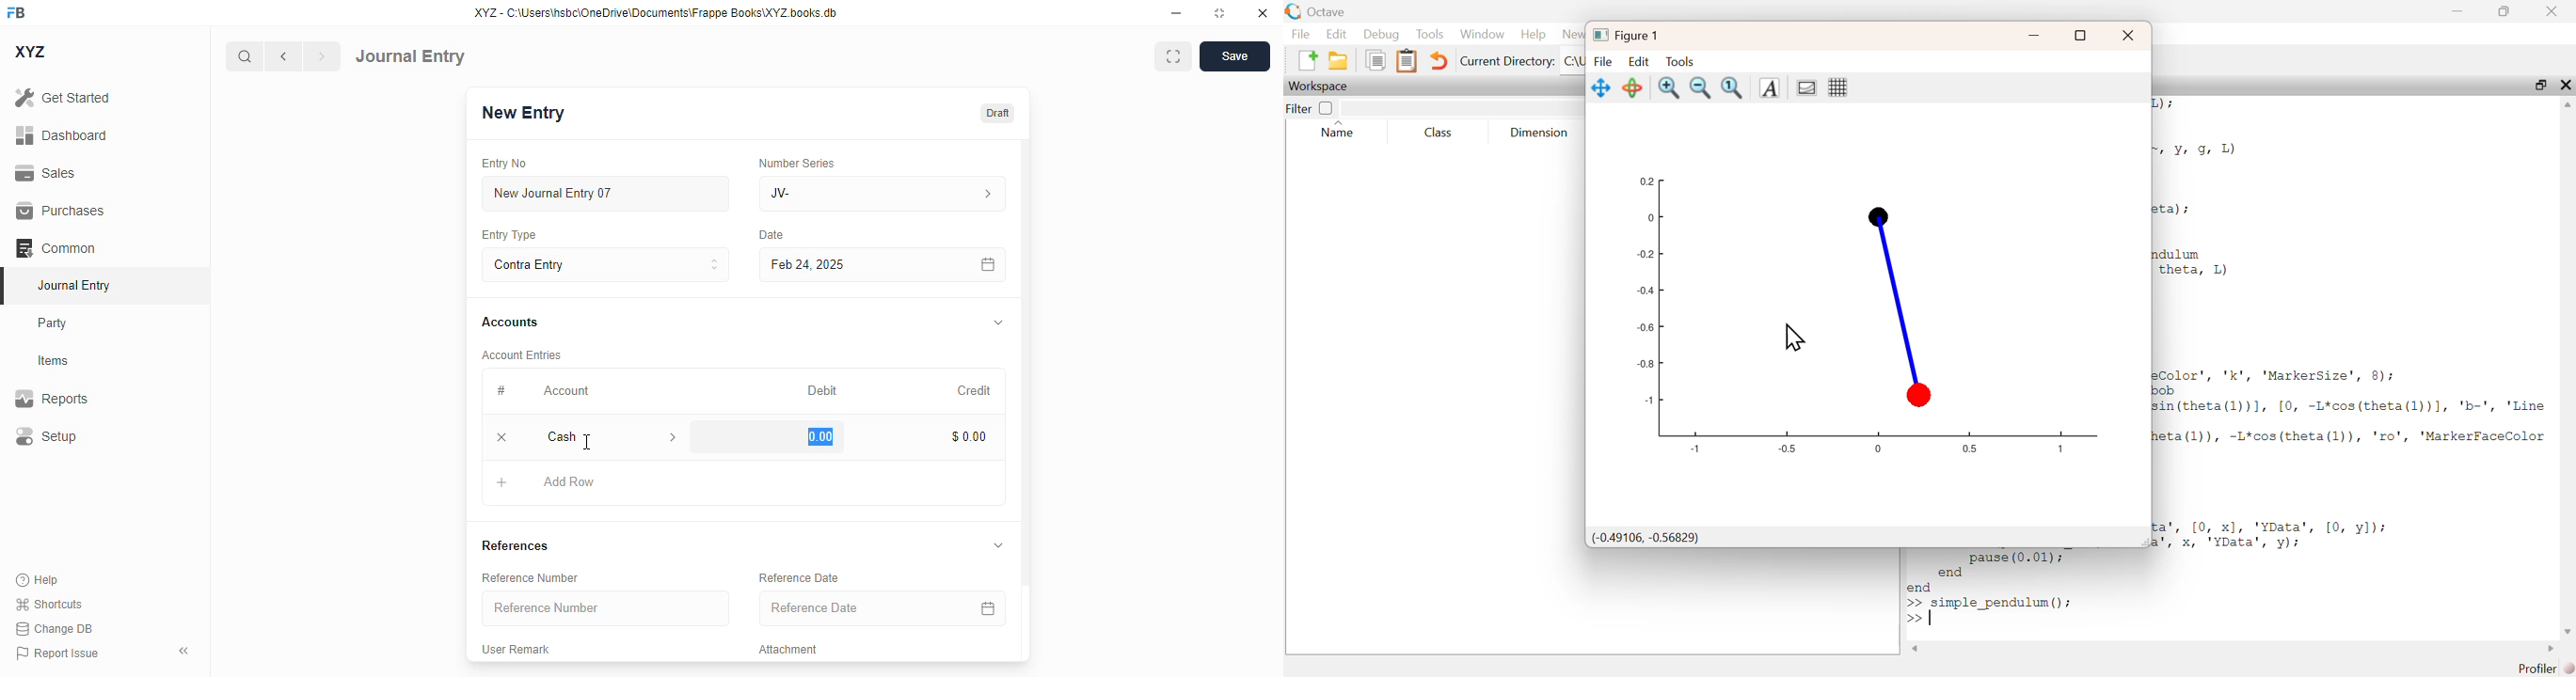 The width and height of the screenshot is (2576, 700). I want to click on reference date, so click(800, 577).